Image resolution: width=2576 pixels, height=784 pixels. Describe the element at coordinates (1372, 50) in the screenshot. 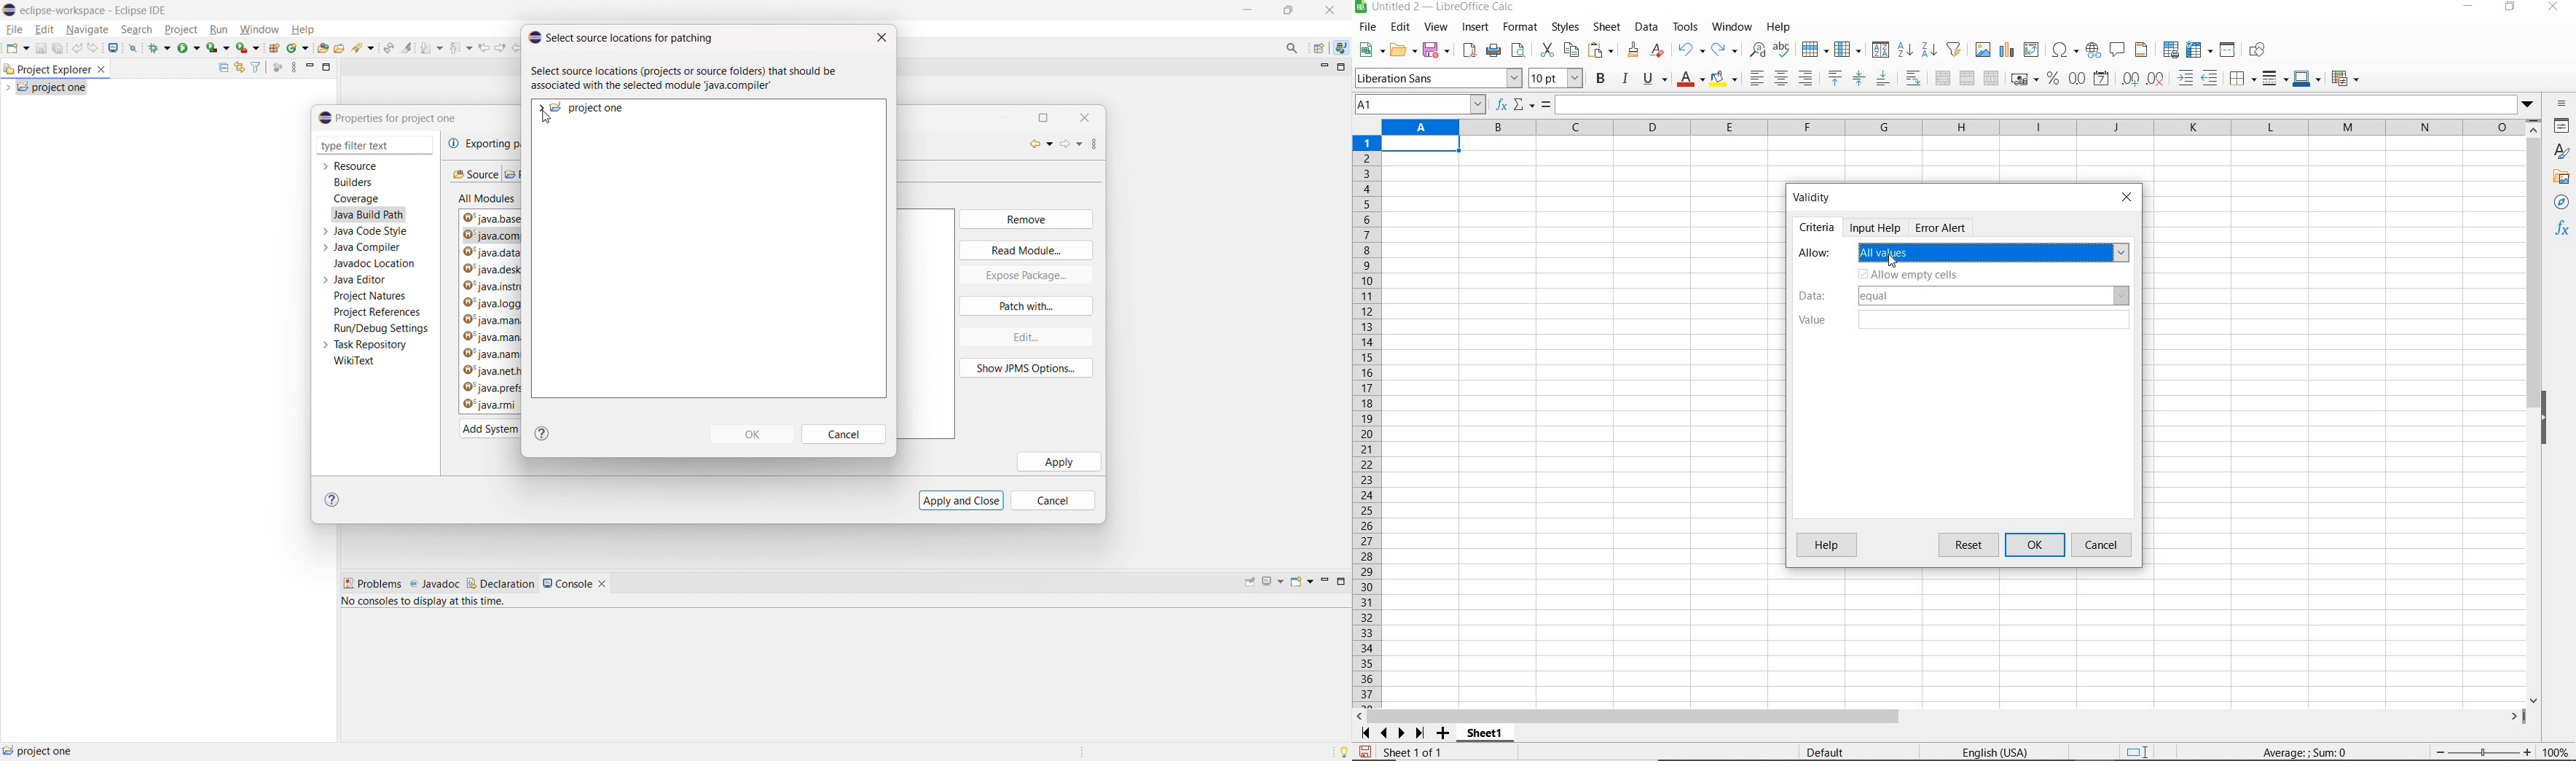

I see `new` at that location.